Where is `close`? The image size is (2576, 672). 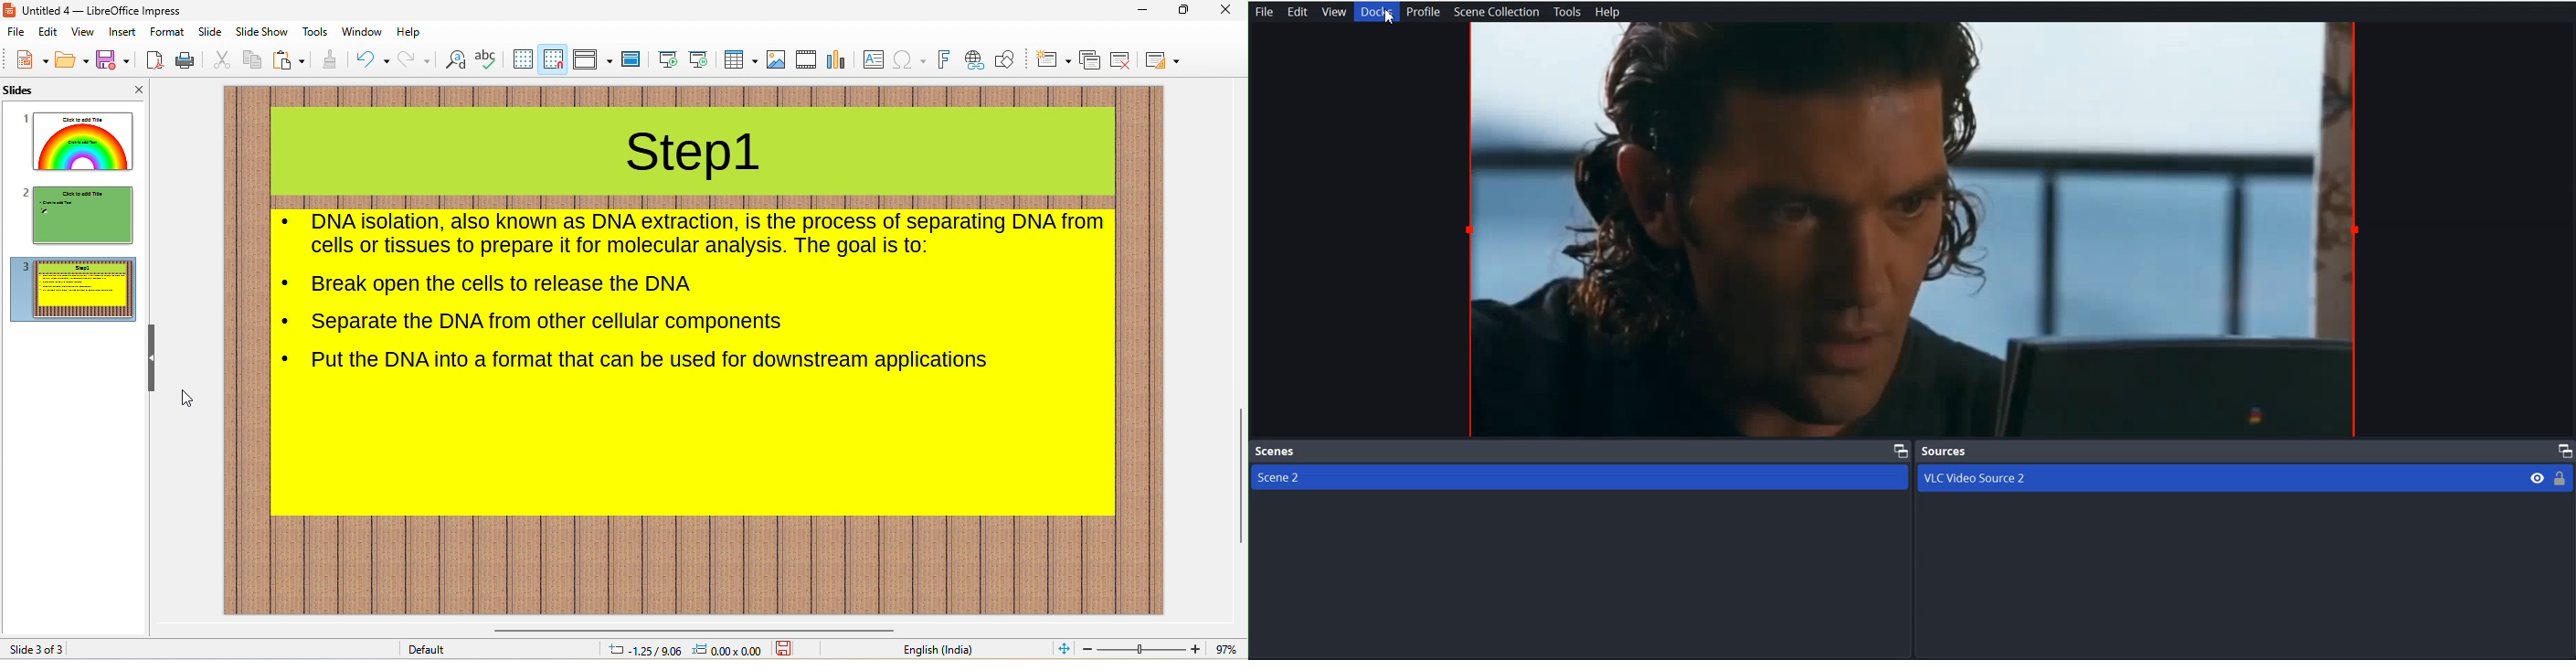
close is located at coordinates (131, 89).